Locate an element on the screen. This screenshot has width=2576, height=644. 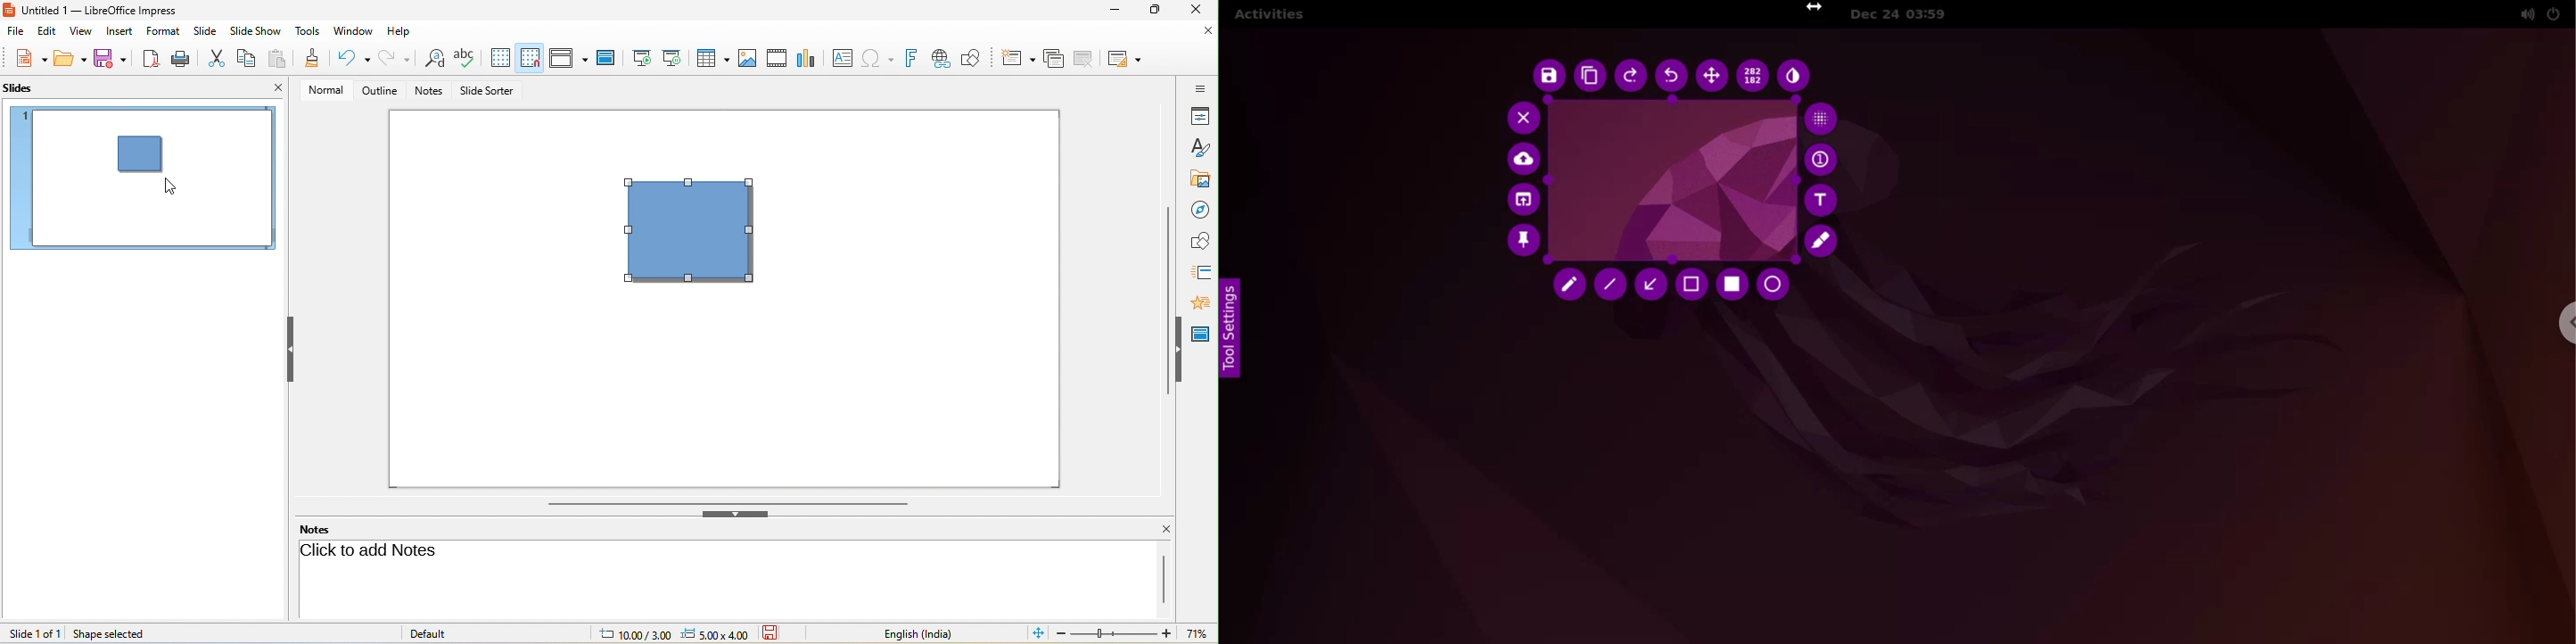
hide is located at coordinates (291, 351).